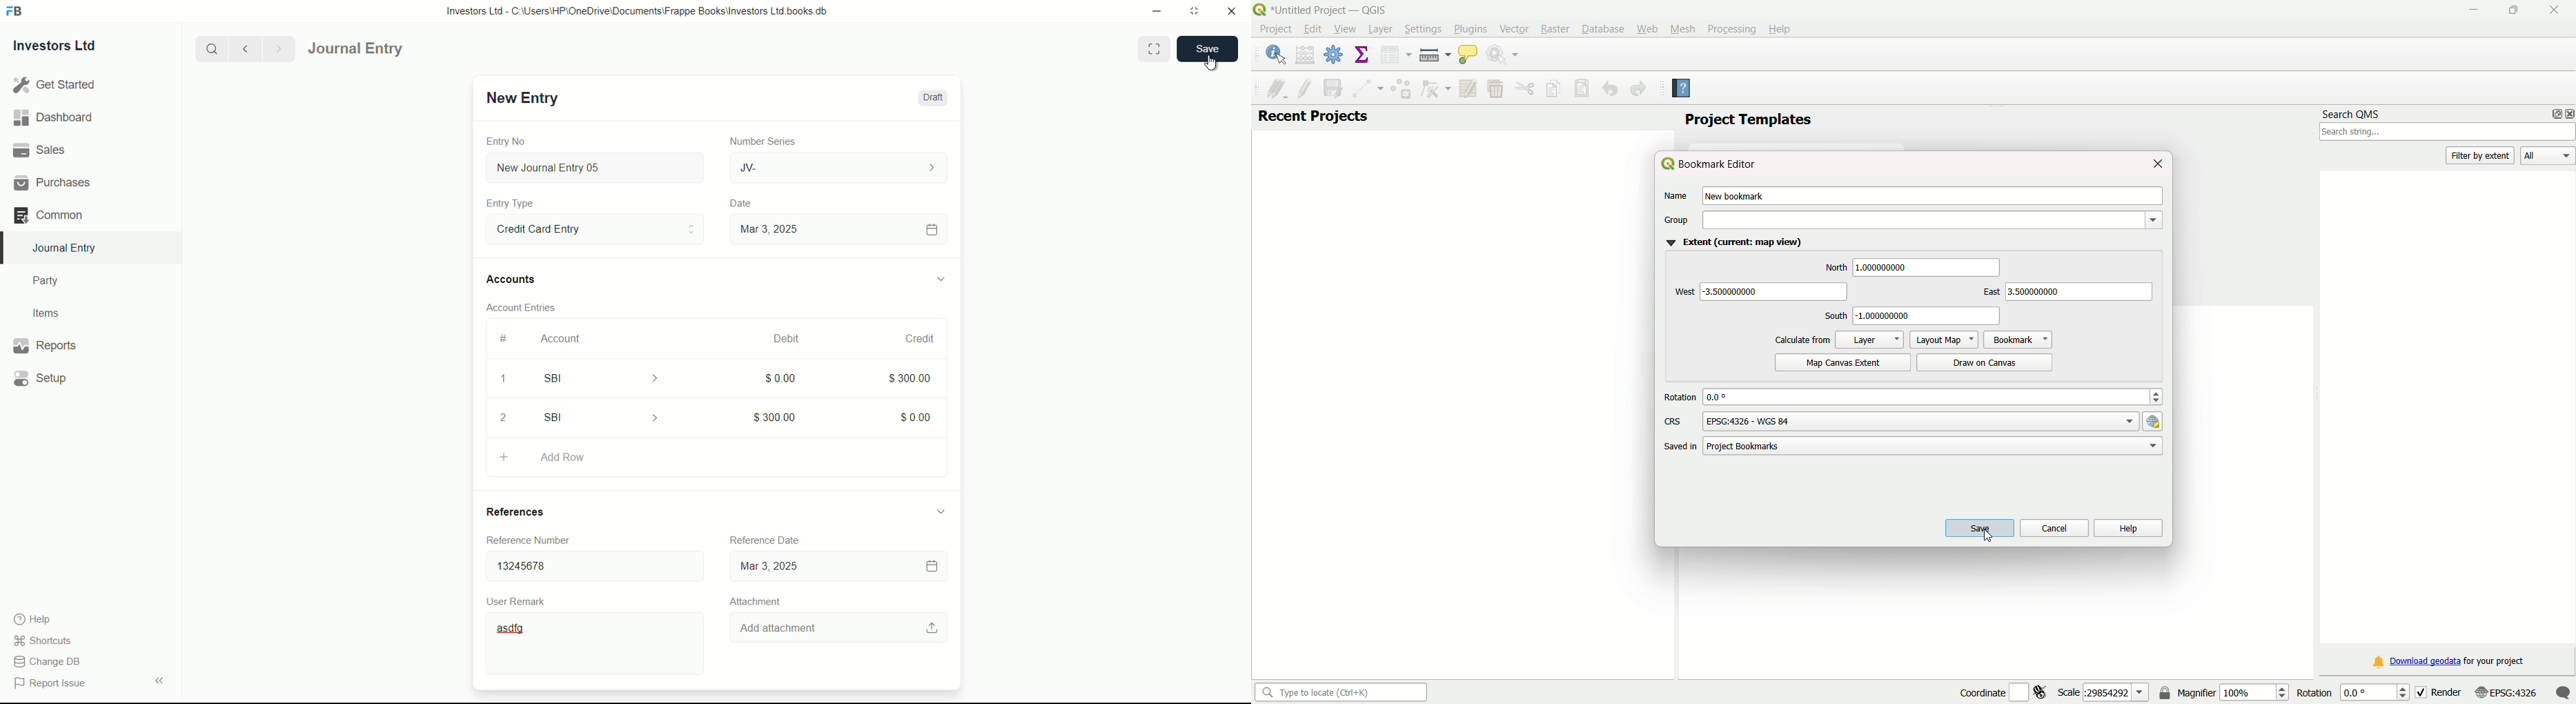  I want to click on close, so click(1232, 12).